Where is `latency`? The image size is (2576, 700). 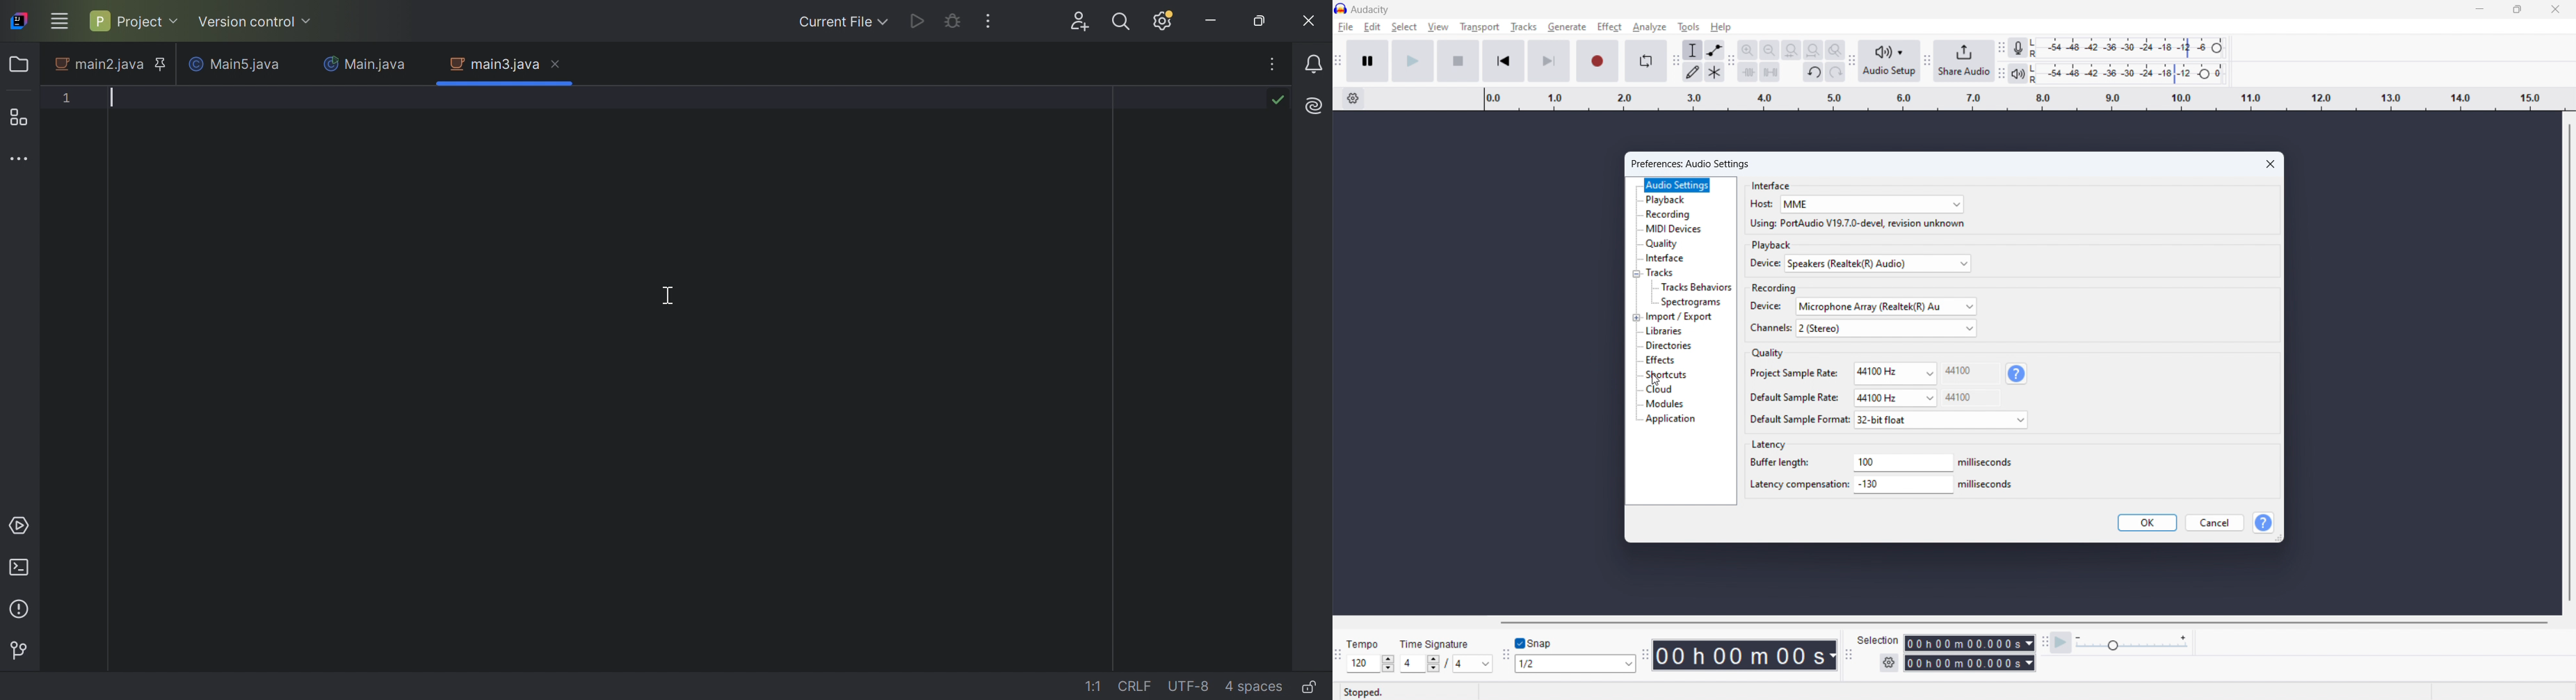
latency is located at coordinates (1770, 445).